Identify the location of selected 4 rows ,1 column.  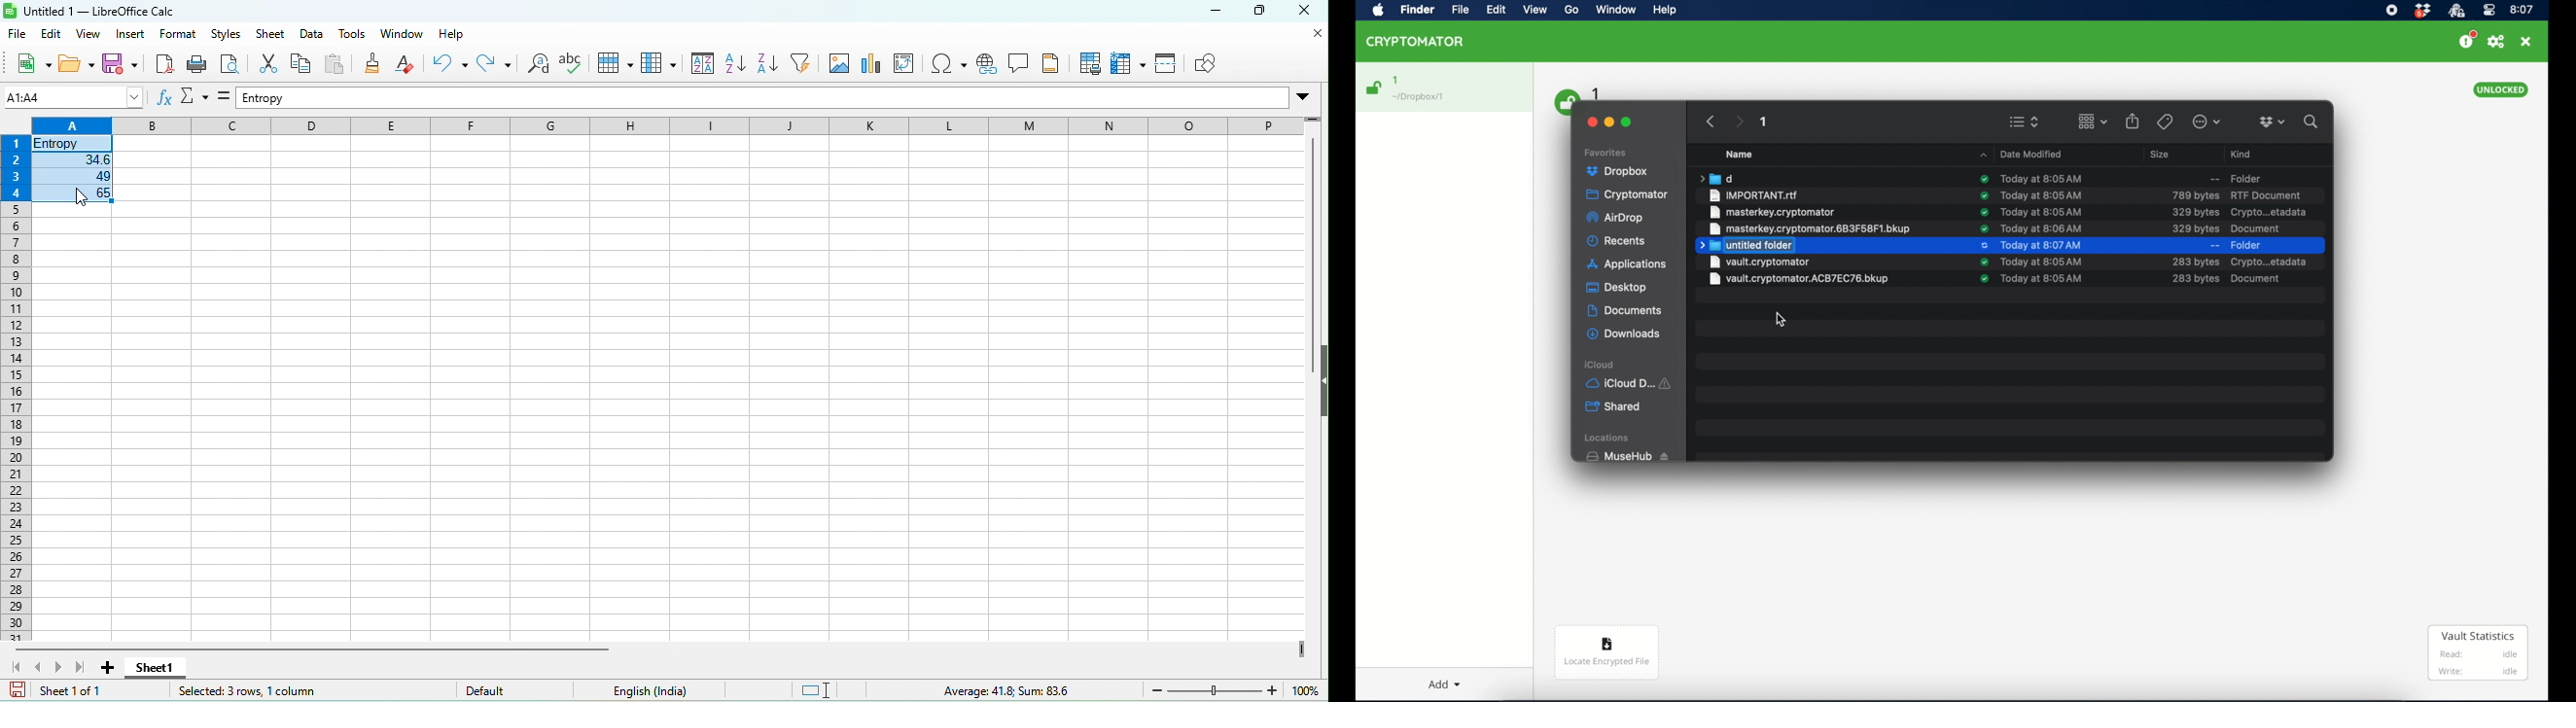
(257, 692).